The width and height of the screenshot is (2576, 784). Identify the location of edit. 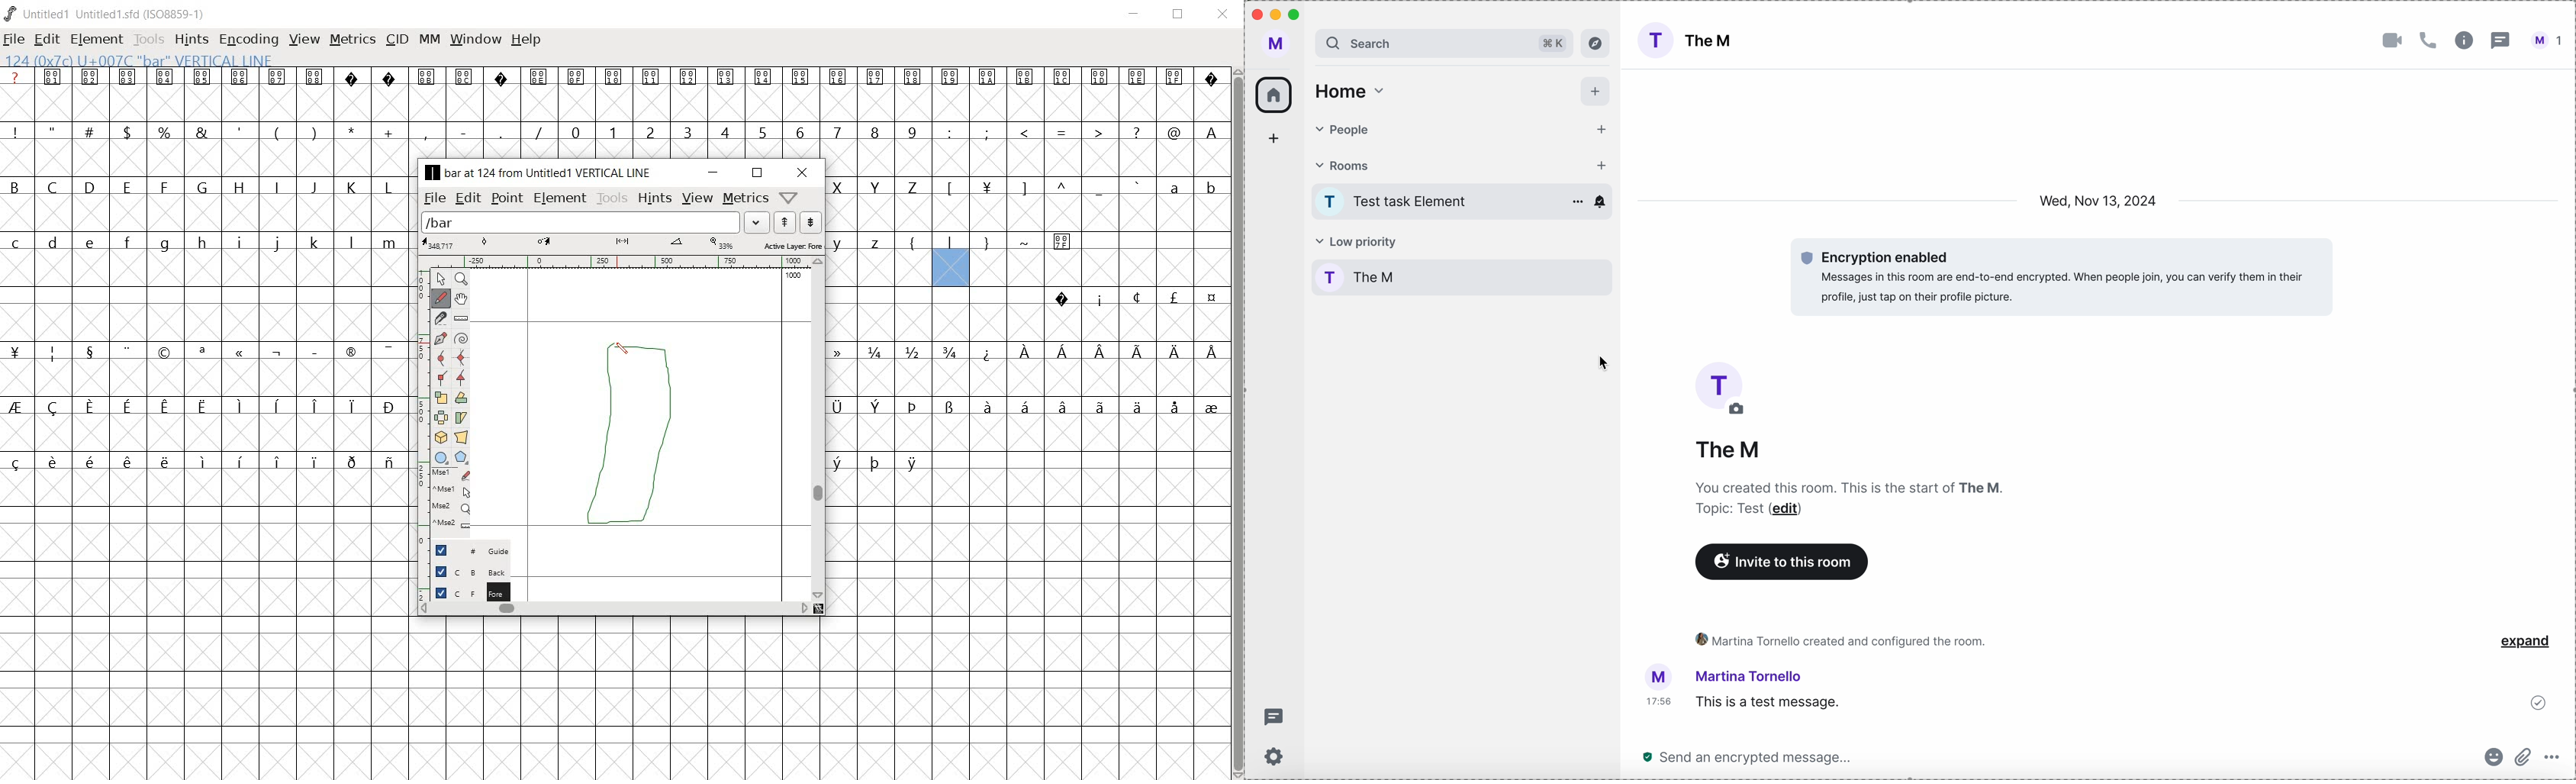
(1792, 510).